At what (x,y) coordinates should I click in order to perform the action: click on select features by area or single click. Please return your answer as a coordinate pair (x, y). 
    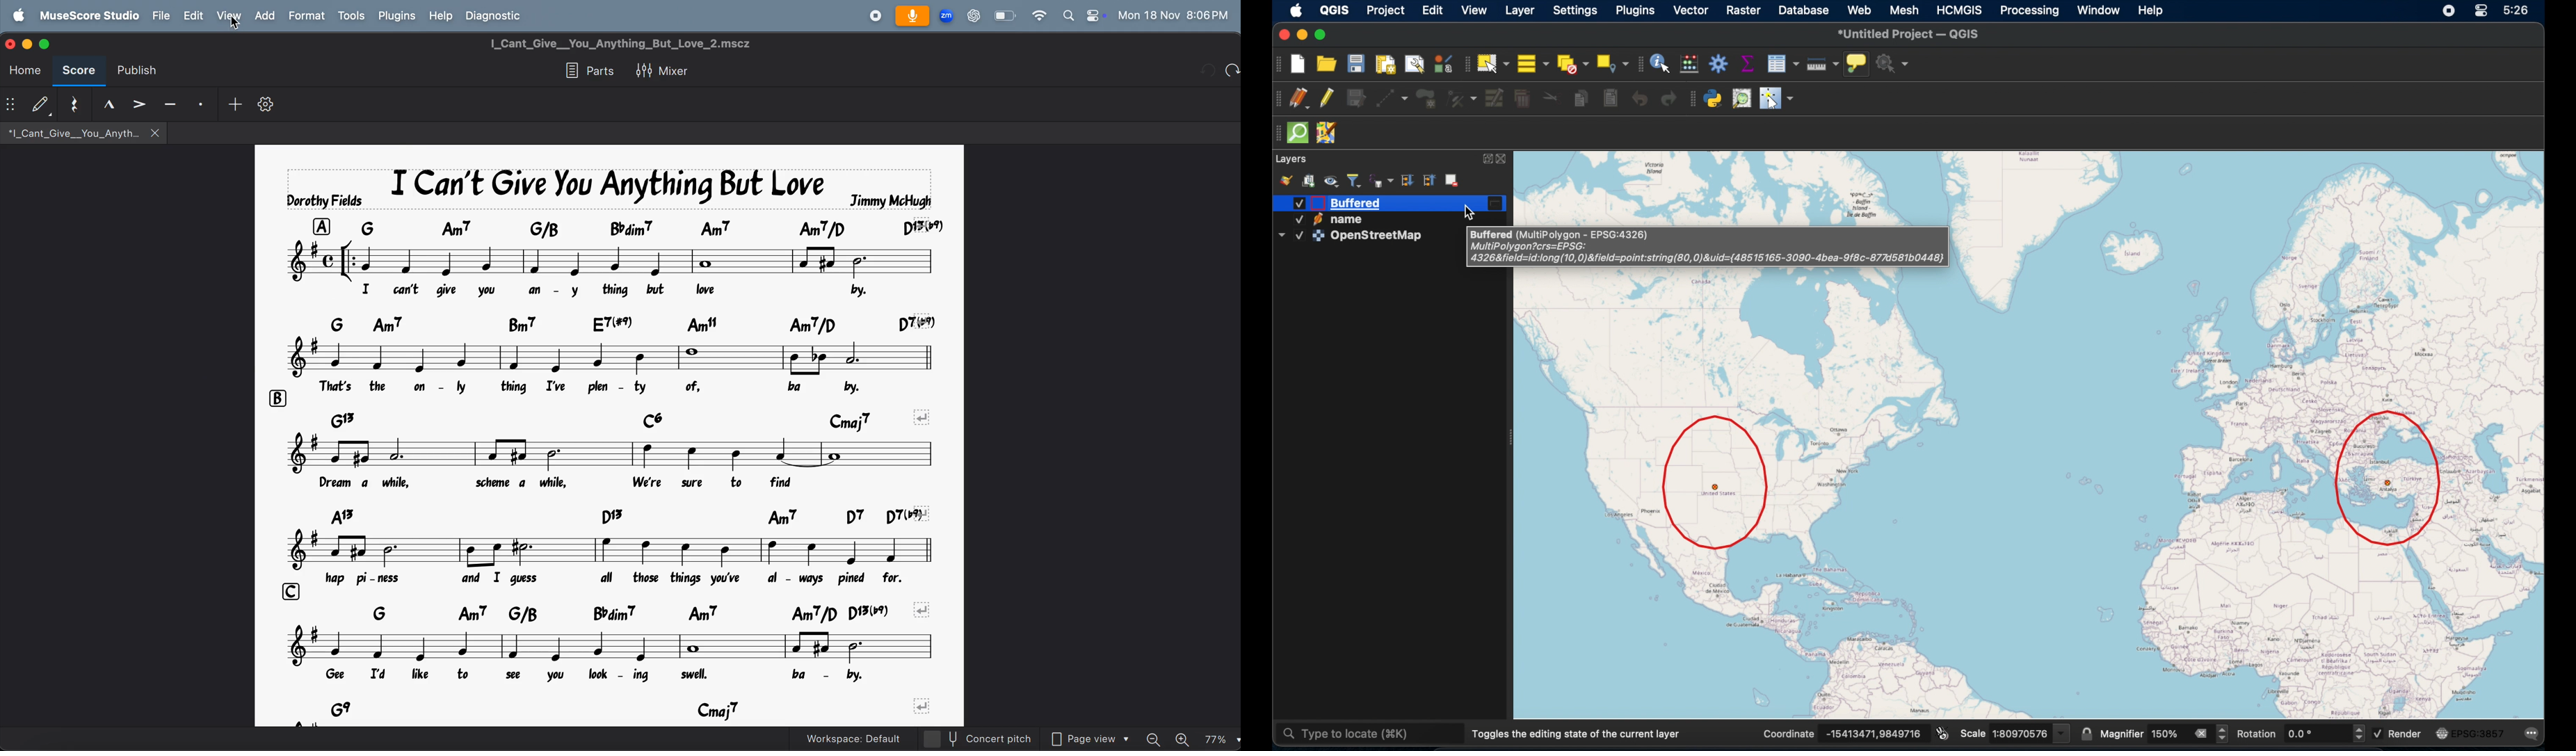
    Looking at the image, I should click on (1493, 63).